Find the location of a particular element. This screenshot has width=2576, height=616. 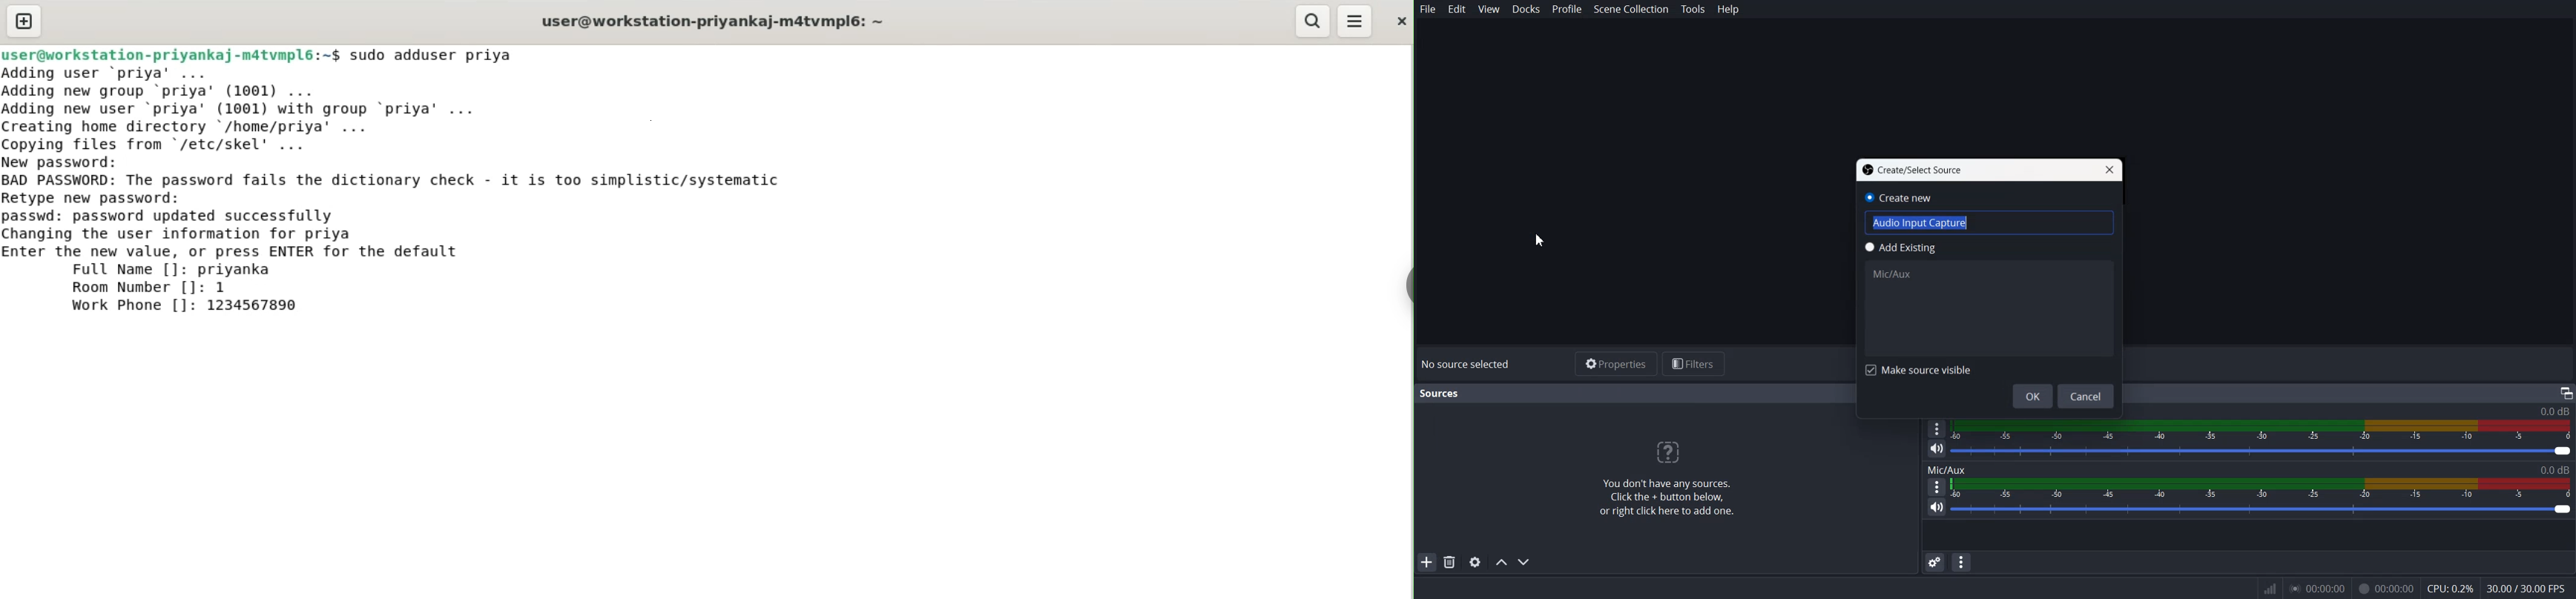

Volume level adjuster is located at coordinates (2262, 451).